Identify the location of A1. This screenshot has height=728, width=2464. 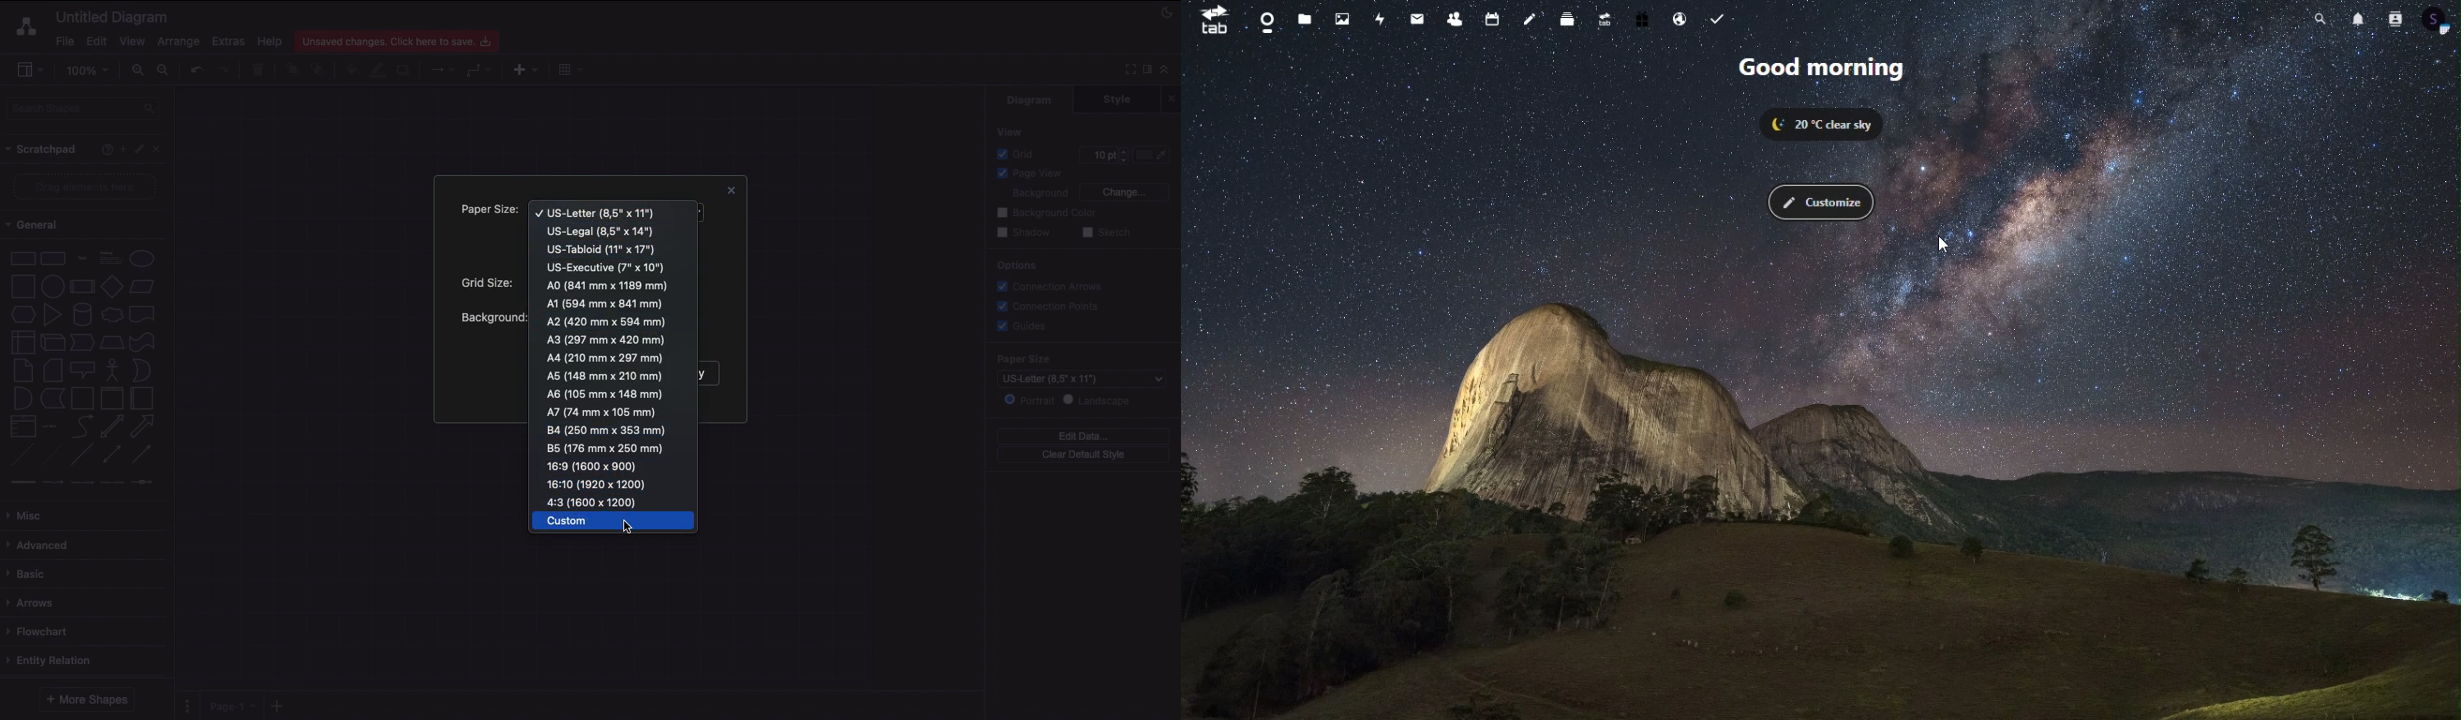
(605, 303).